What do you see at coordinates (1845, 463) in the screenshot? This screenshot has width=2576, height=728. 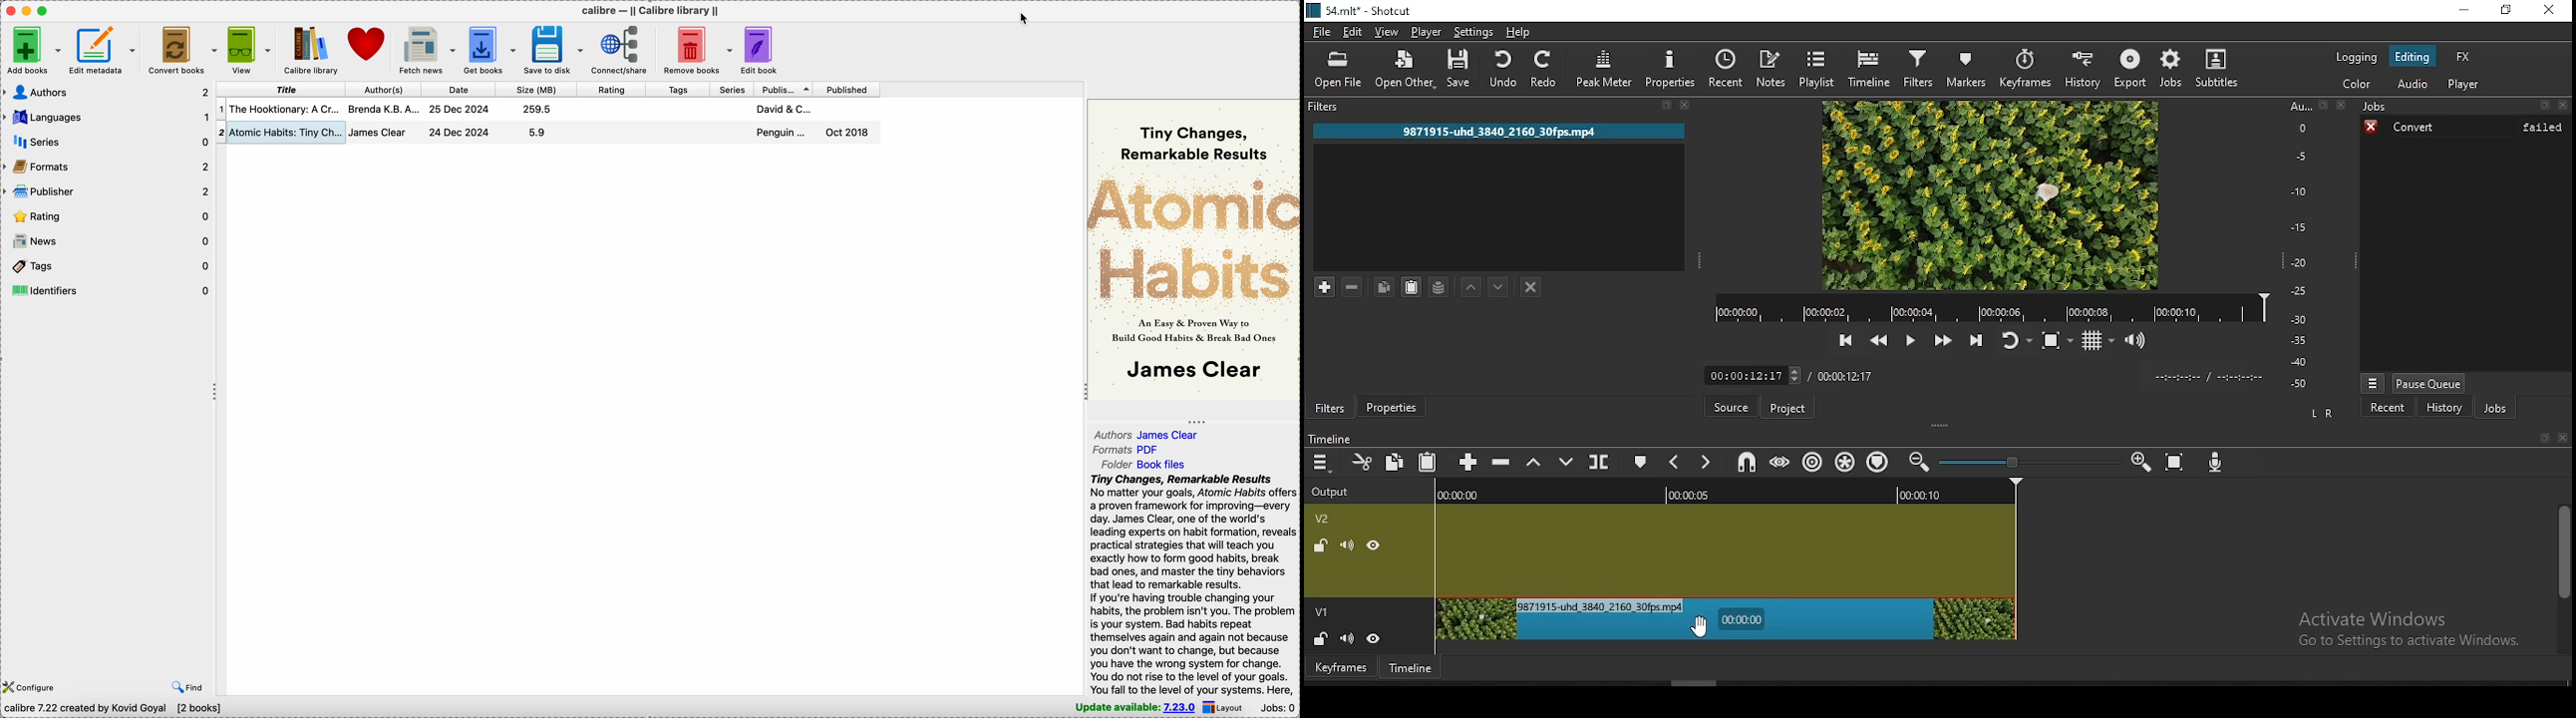 I see `ripple all tracks` at bounding box center [1845, 463].